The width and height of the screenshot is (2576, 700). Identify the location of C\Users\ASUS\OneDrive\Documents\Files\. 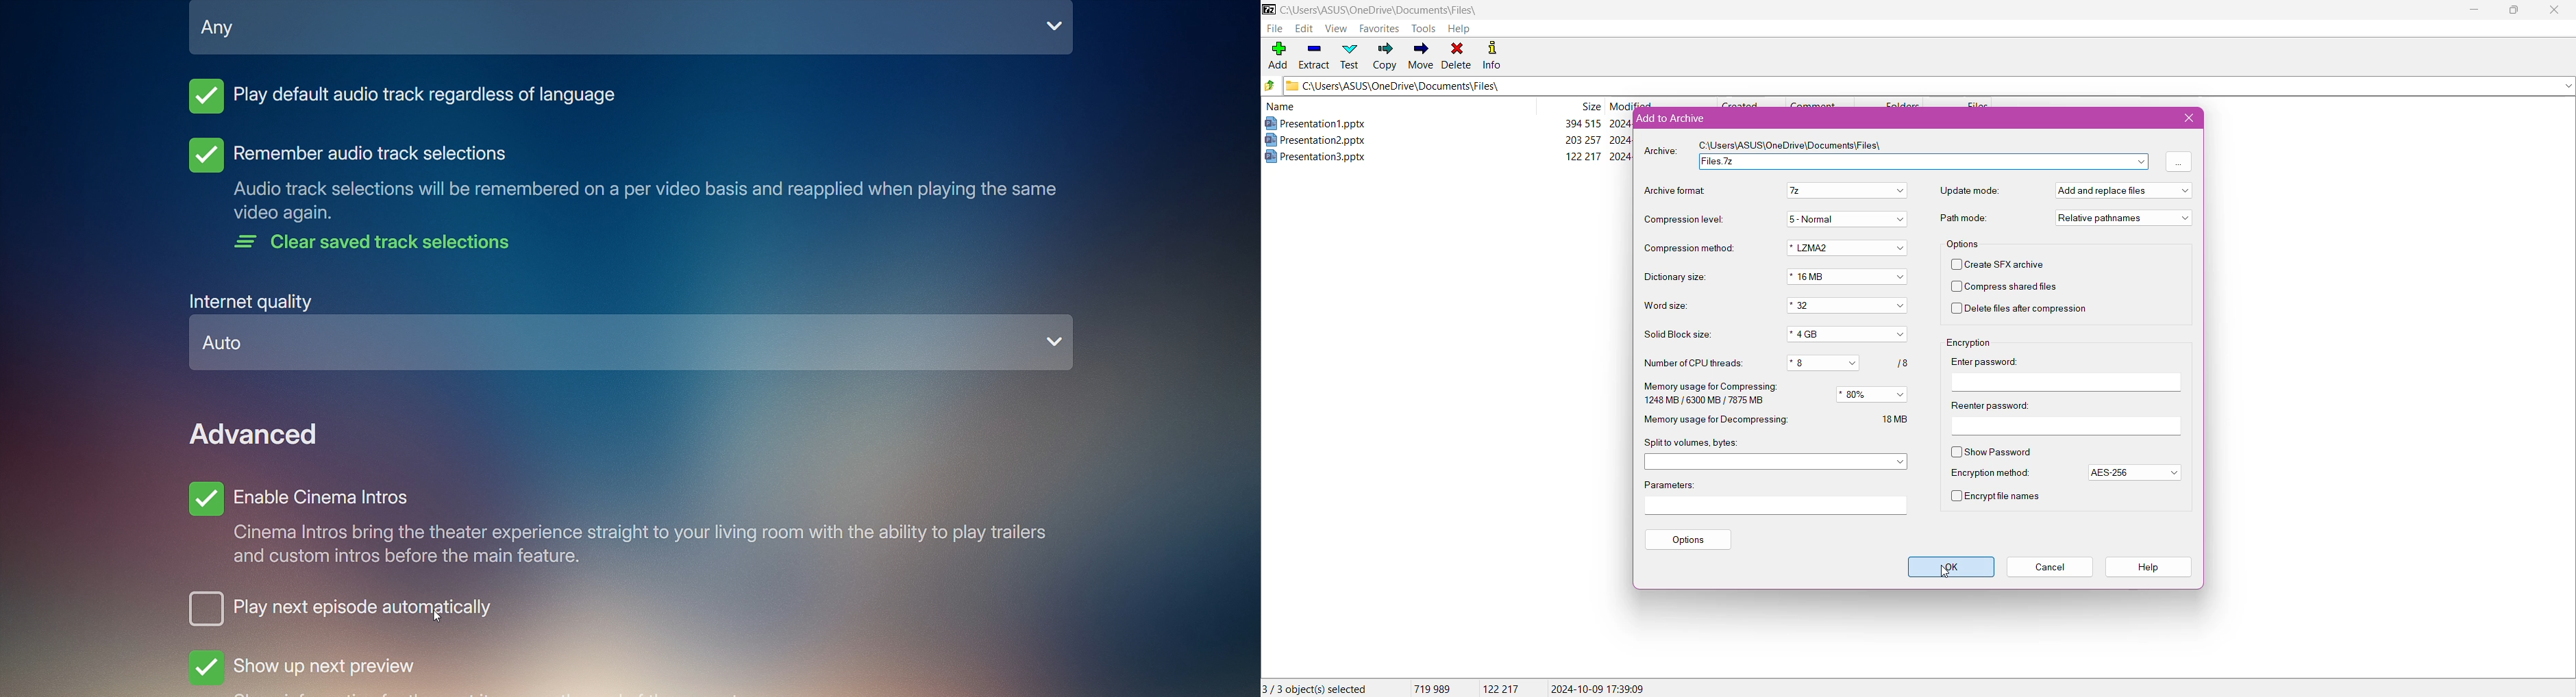
(1417, 87).